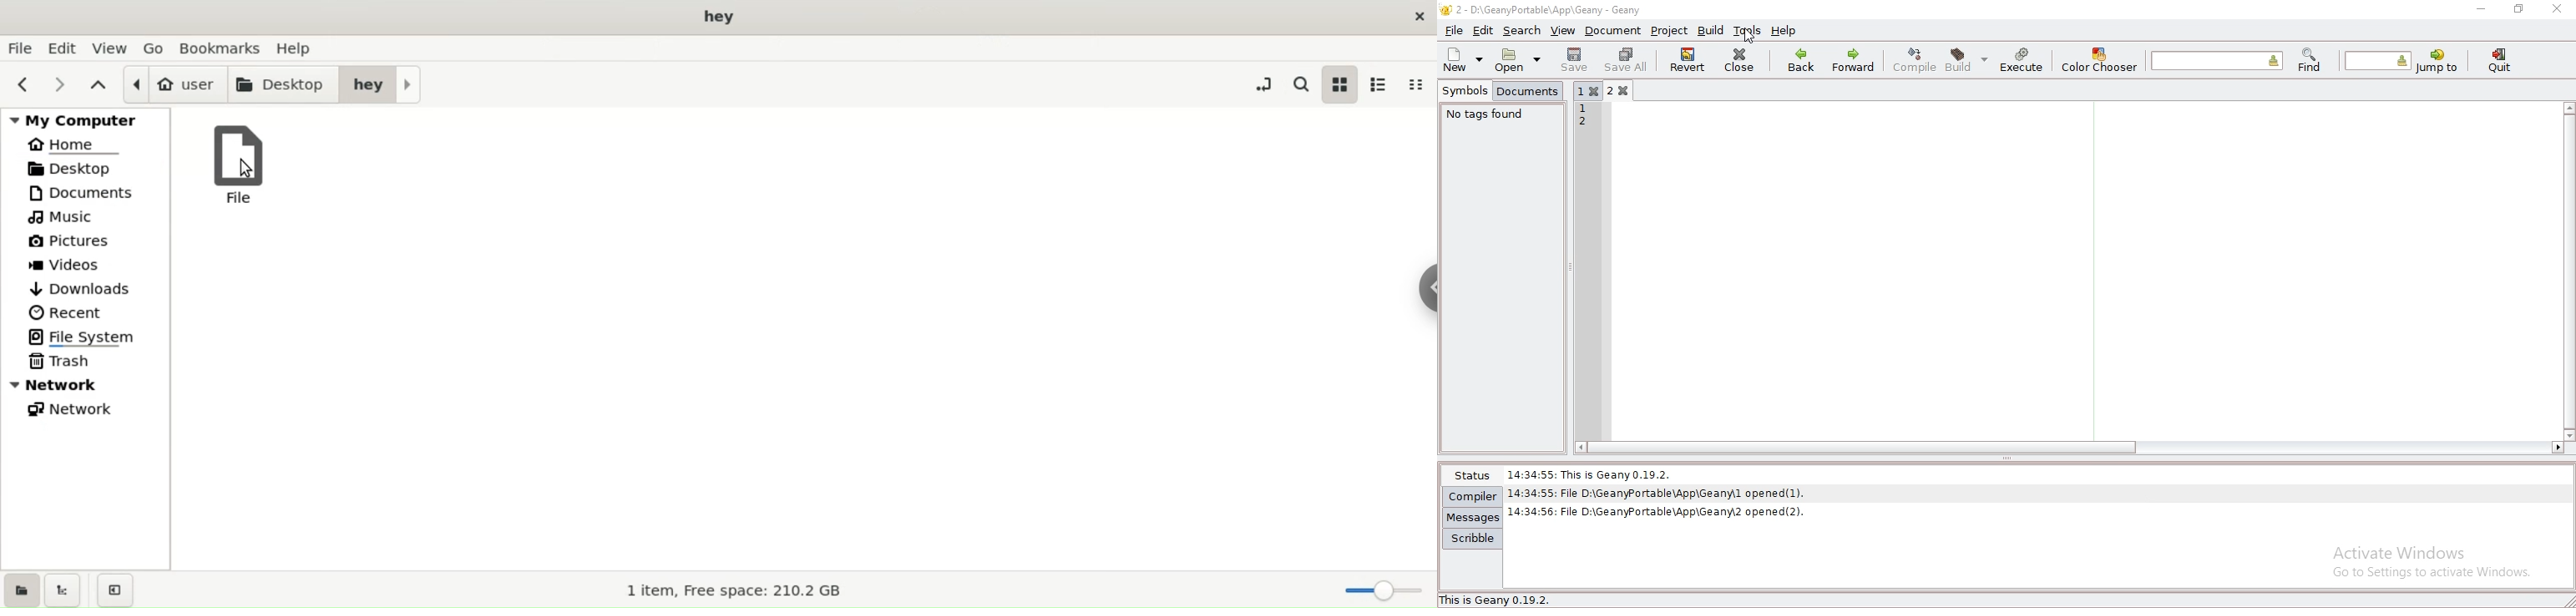 This screenshot has height=616, width=2576. I want to click on storage, so click(738, 591).